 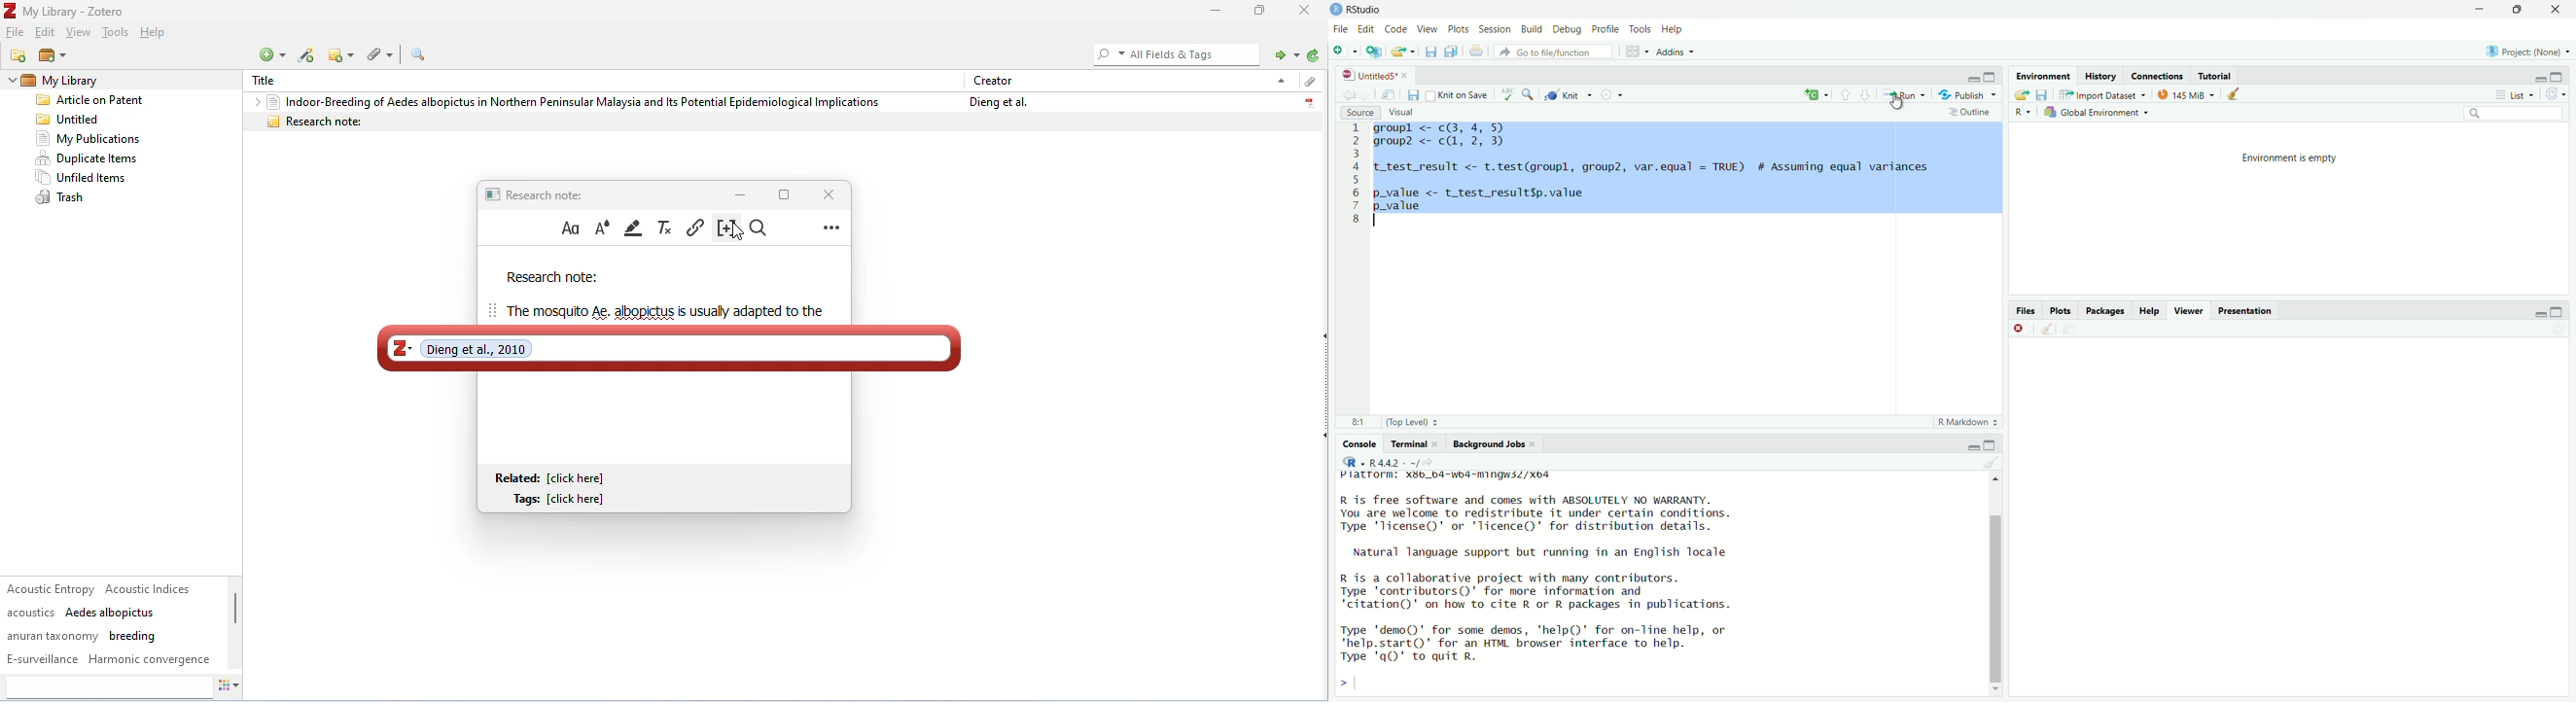 What do you see at coordinates (1556, 52) in the screenshot?
I see `Go to file/function` at bounding box center [1556, 52].